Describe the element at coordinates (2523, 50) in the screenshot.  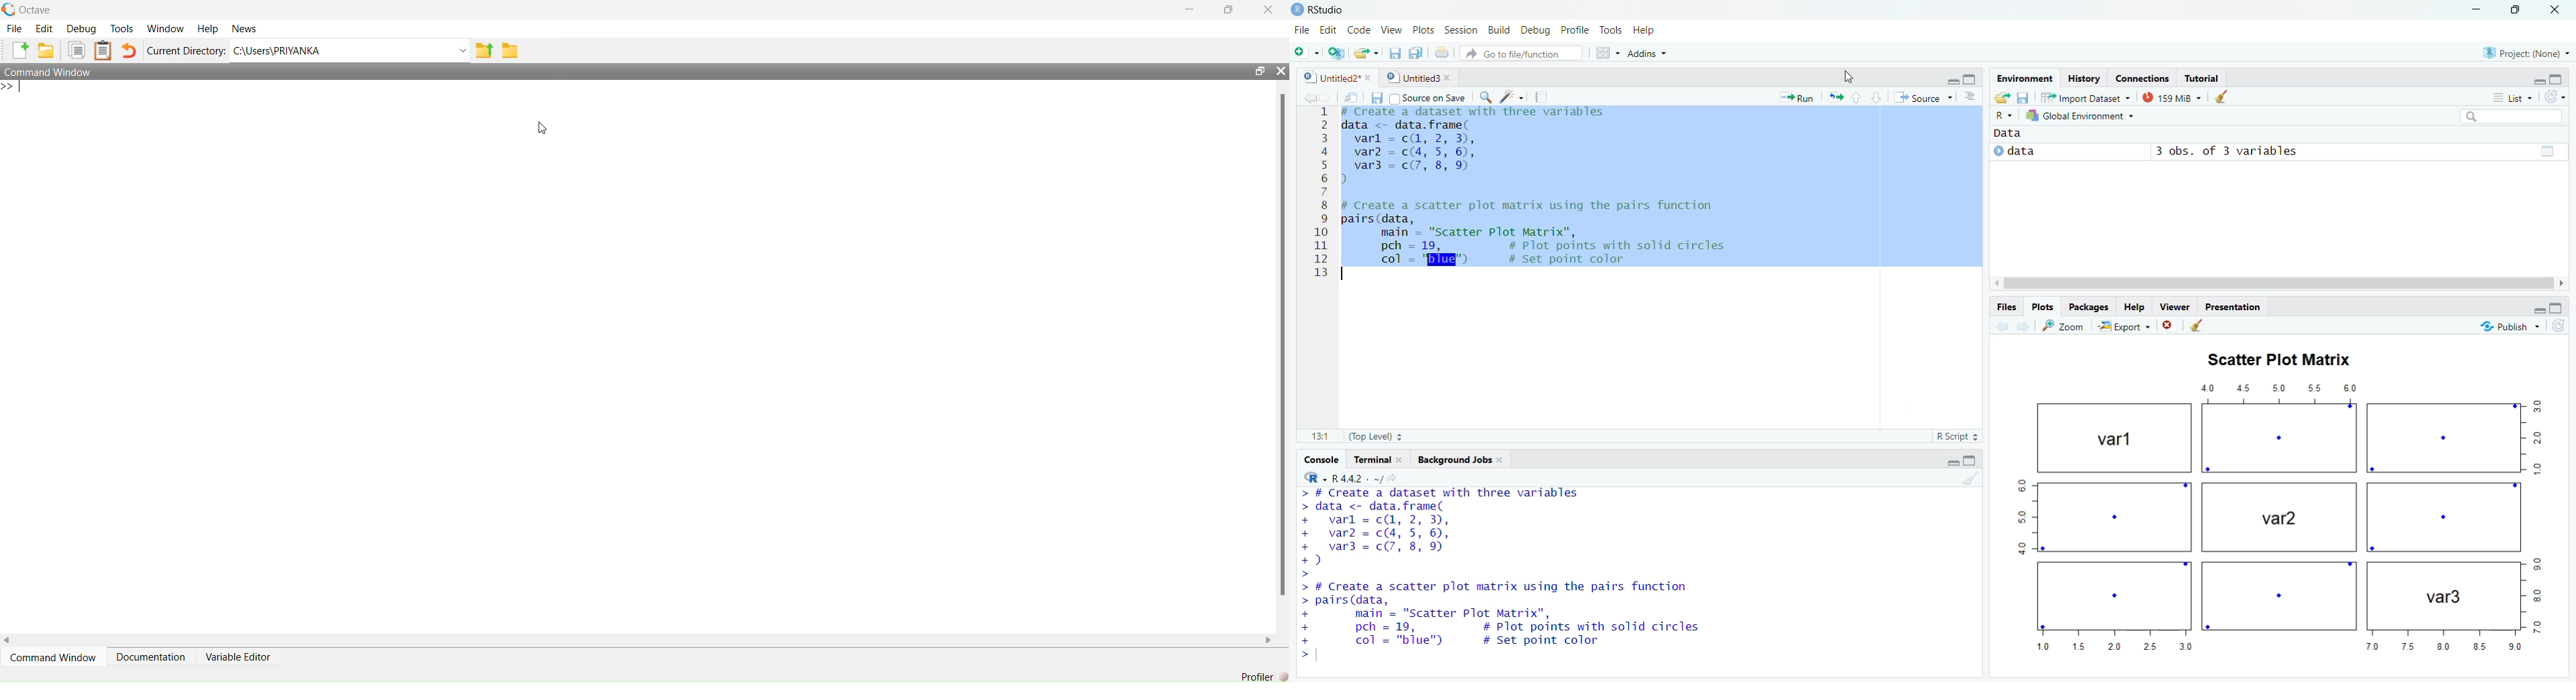
I see `@ Proiect: (None) ~` at that location.